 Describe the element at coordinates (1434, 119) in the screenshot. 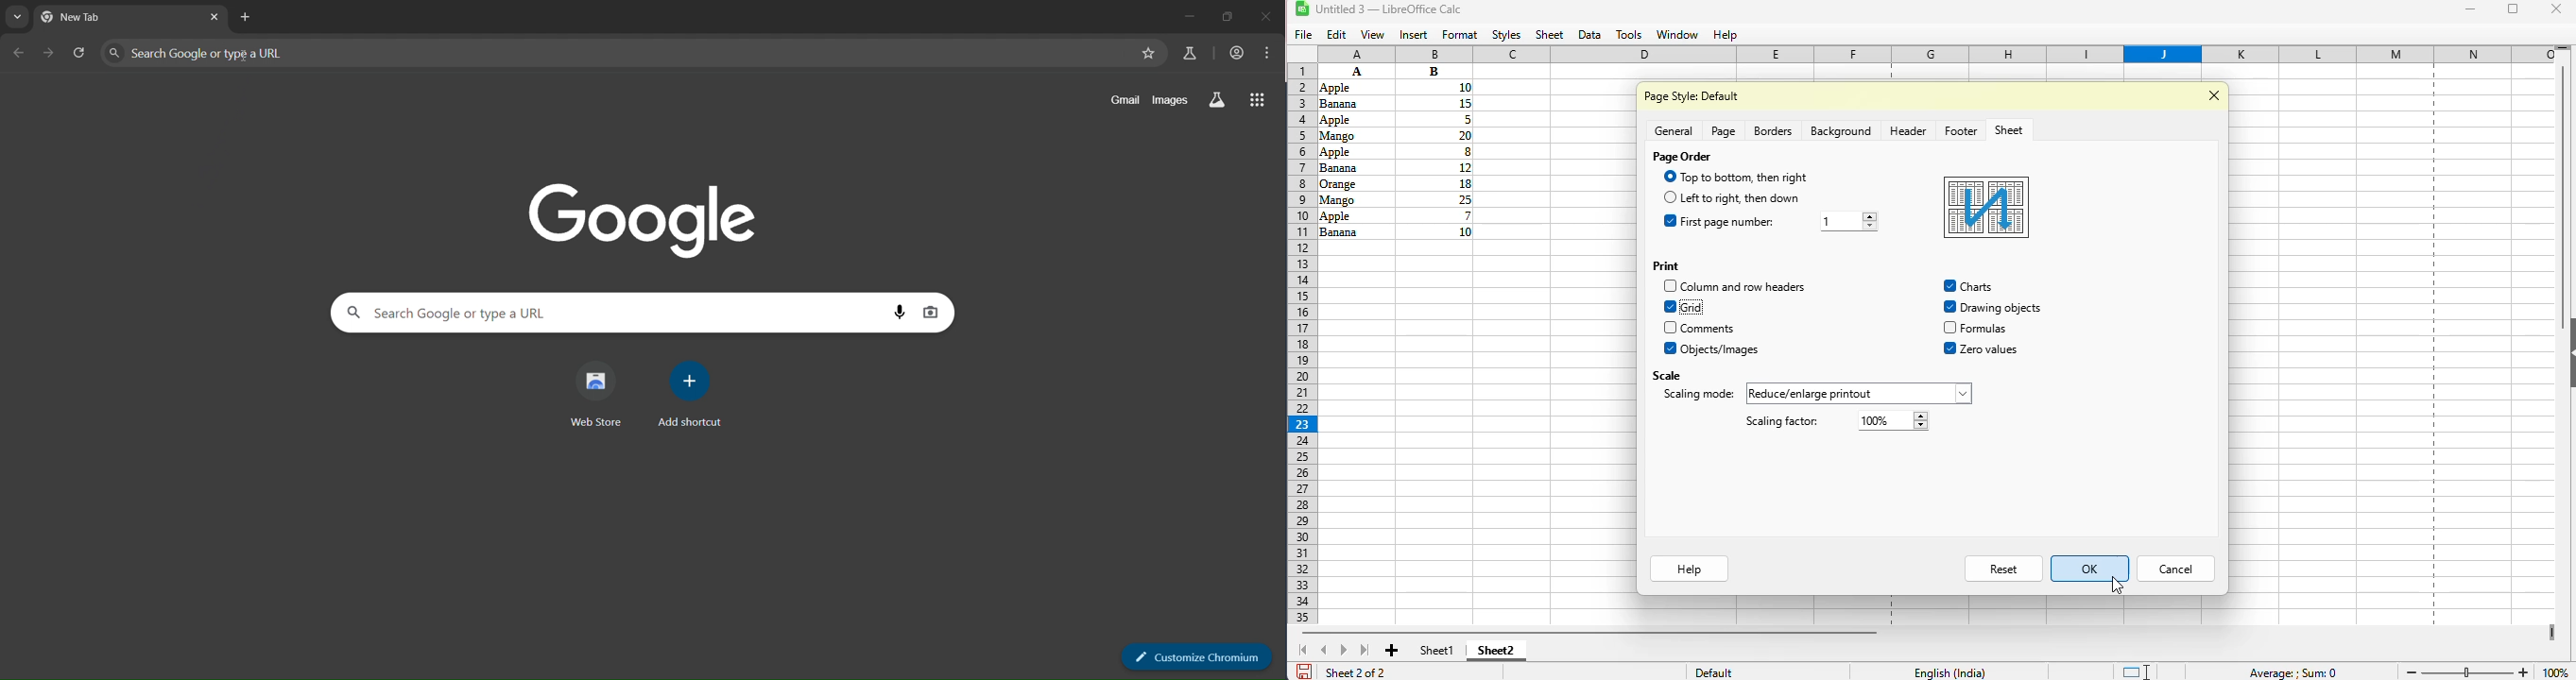

I see `` at that location.